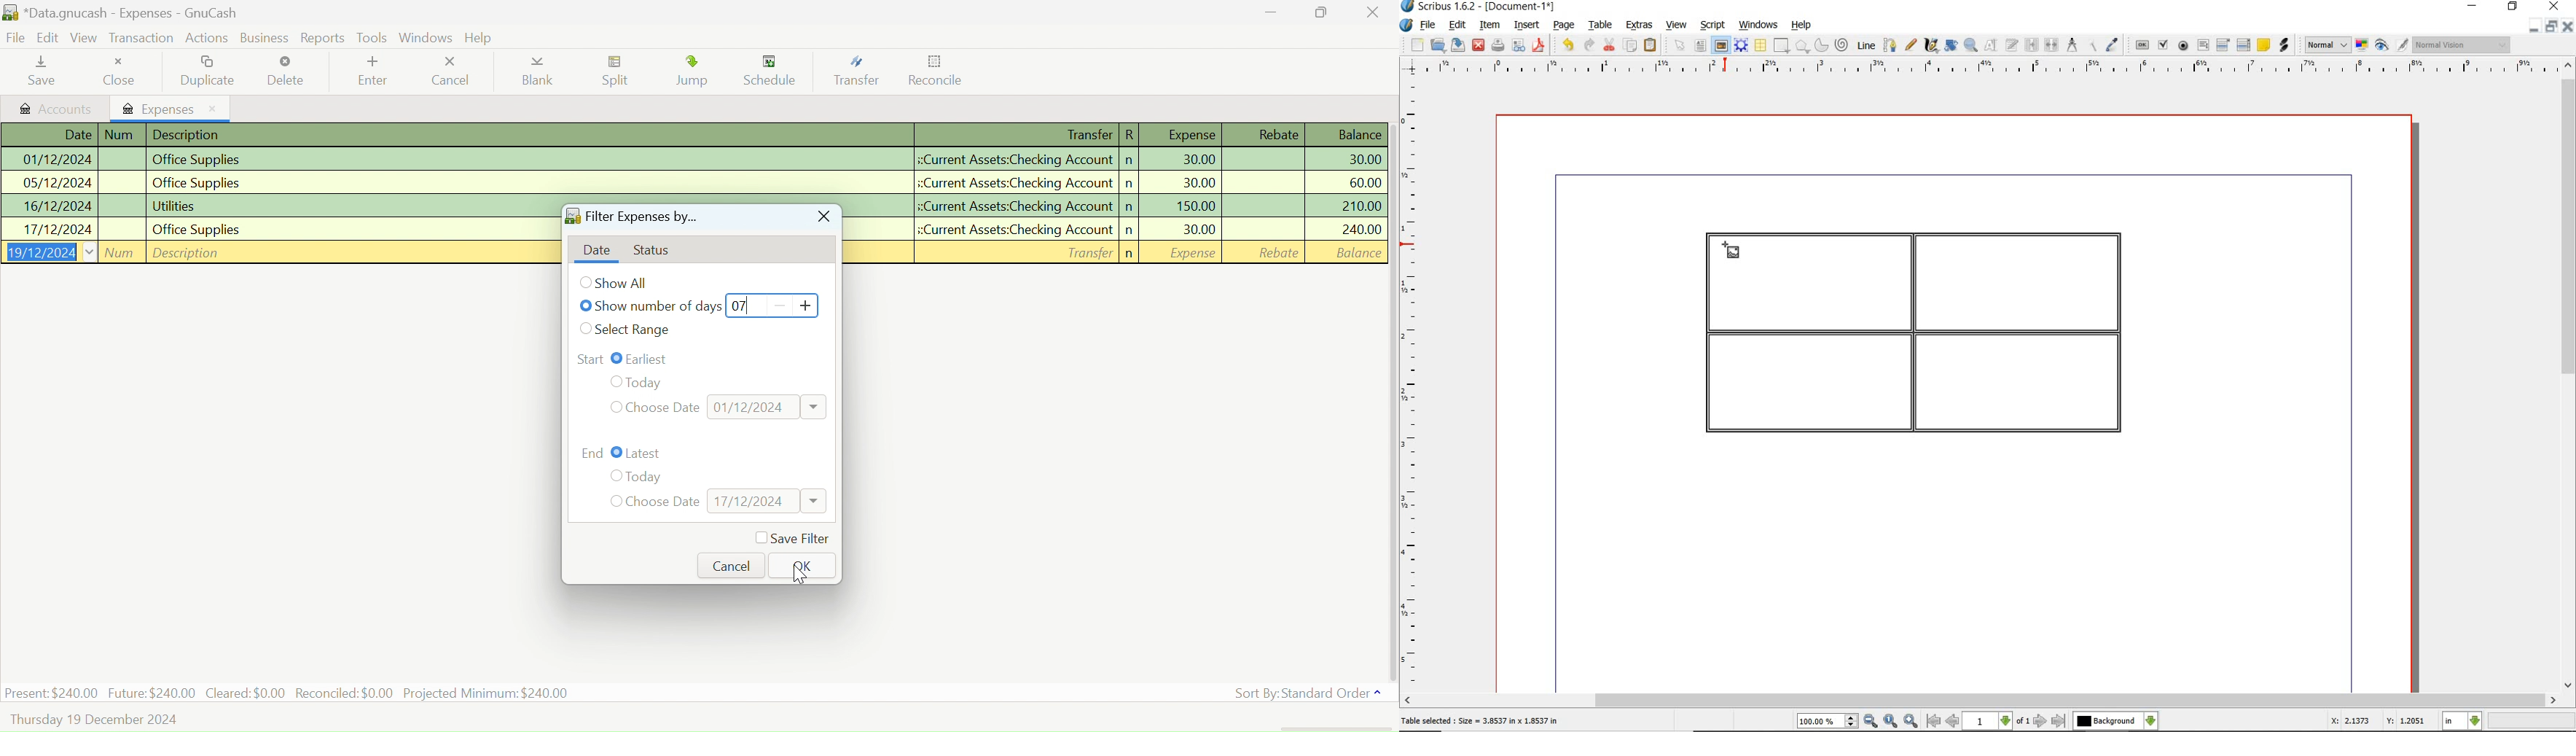 This screenshot has width=2576, height=756. What do you see at coordinates (2040, 721) in the screenshot?
I see `go to next page` at bounding box center [2040, 721].